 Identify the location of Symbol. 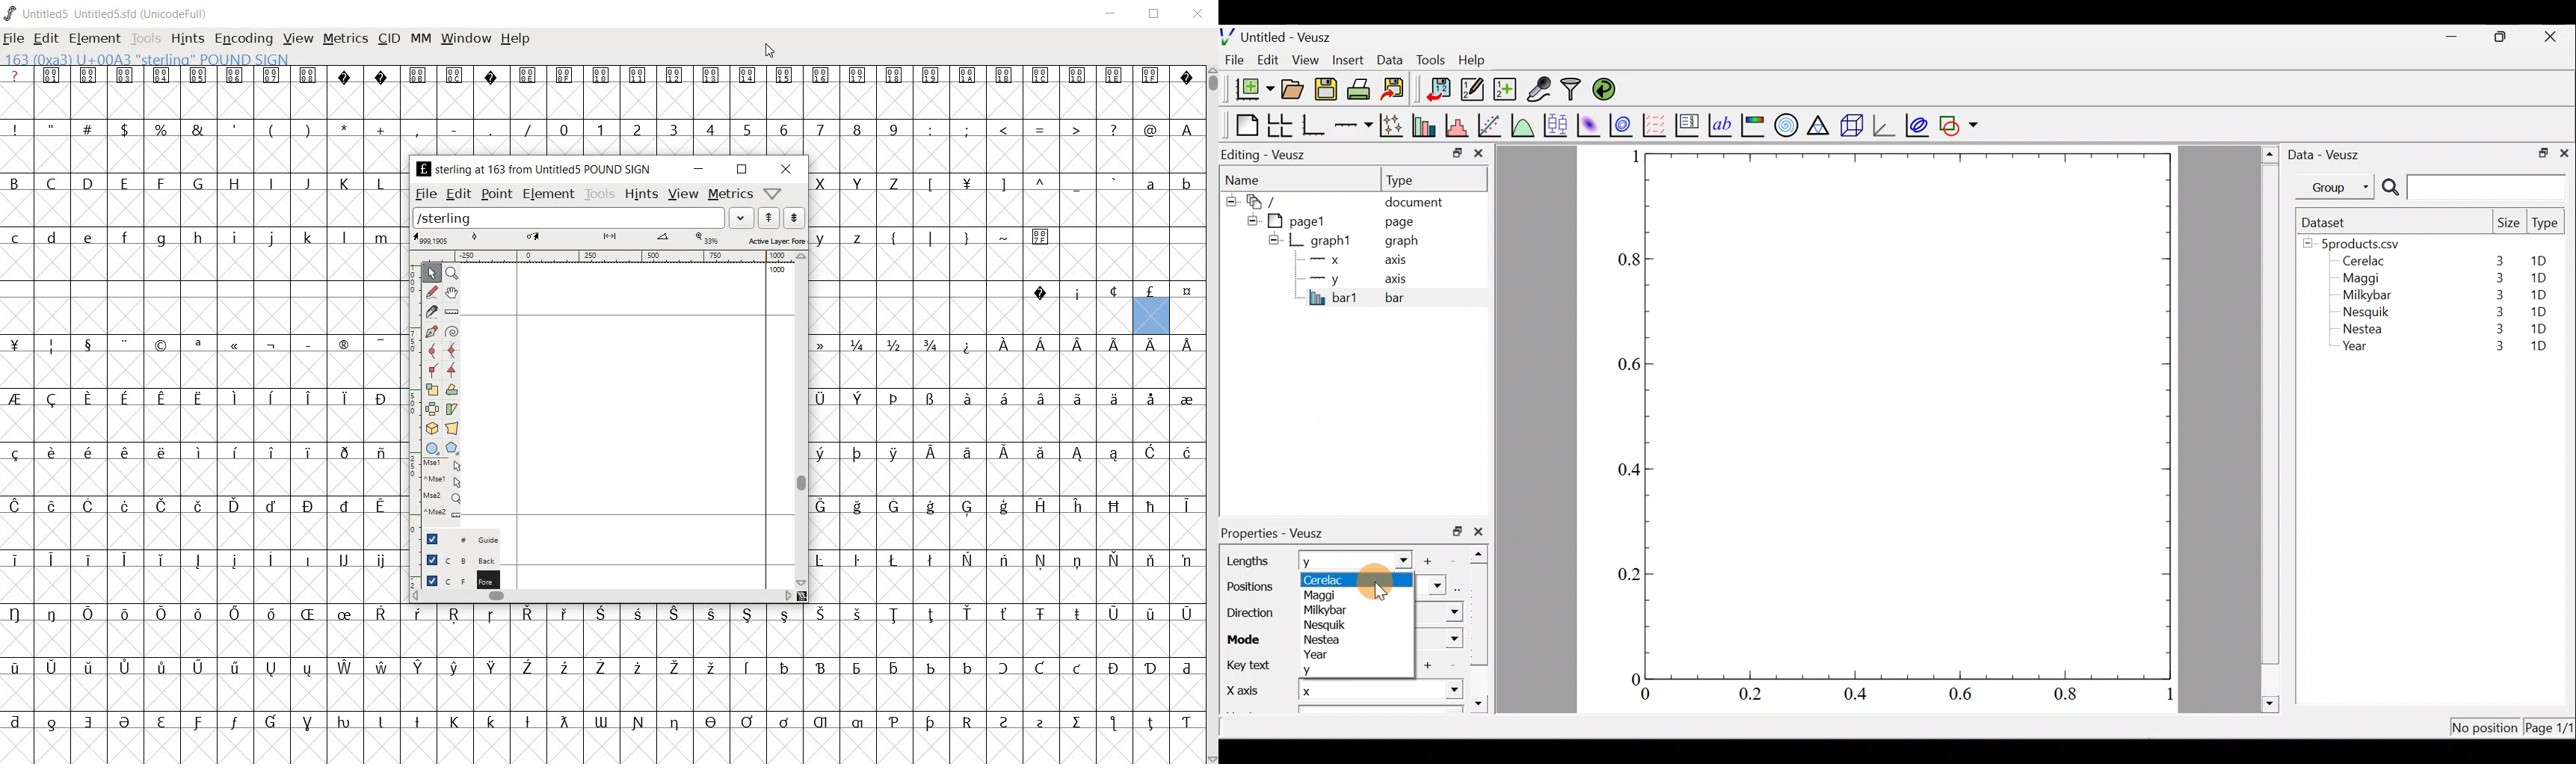
(272, 76).